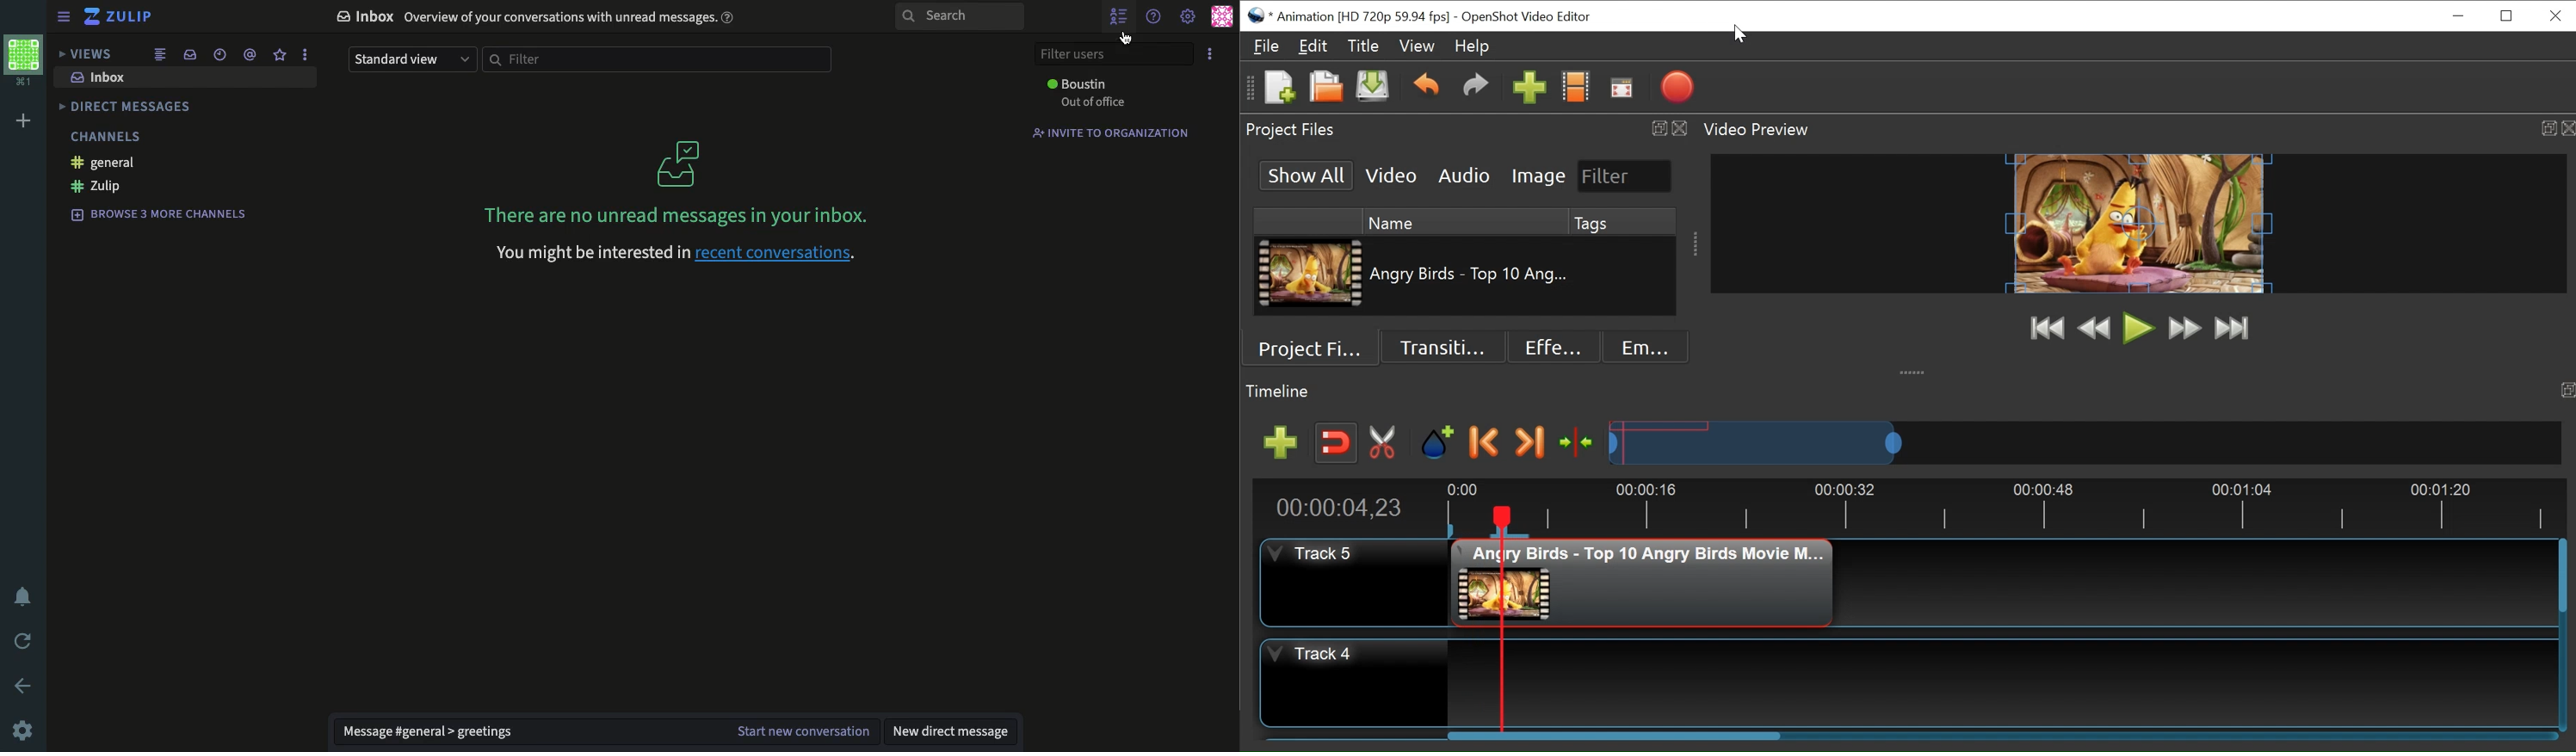 This screenshot has width=2576, height=756. Describe the element at coordinates (25, 642) in the screenshot. I see `refresh` at that location.